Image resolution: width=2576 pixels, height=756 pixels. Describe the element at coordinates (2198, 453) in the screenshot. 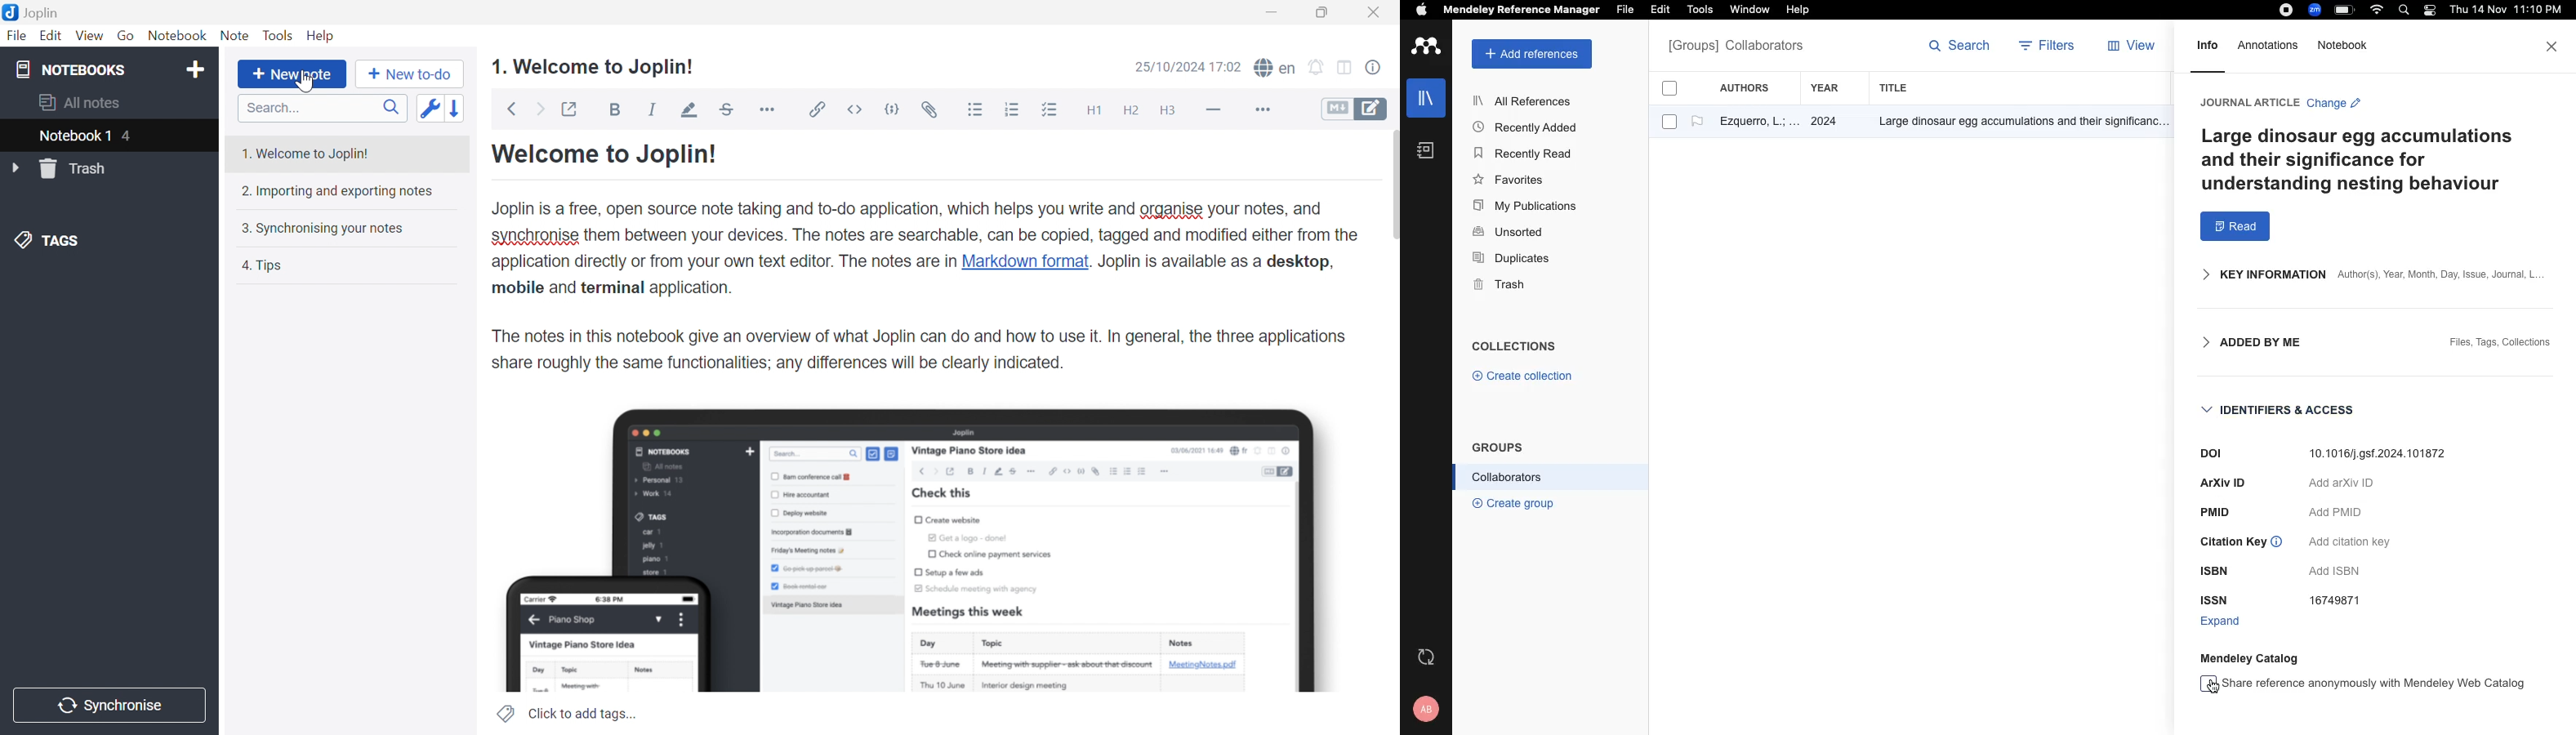

I see `pol` at that location.